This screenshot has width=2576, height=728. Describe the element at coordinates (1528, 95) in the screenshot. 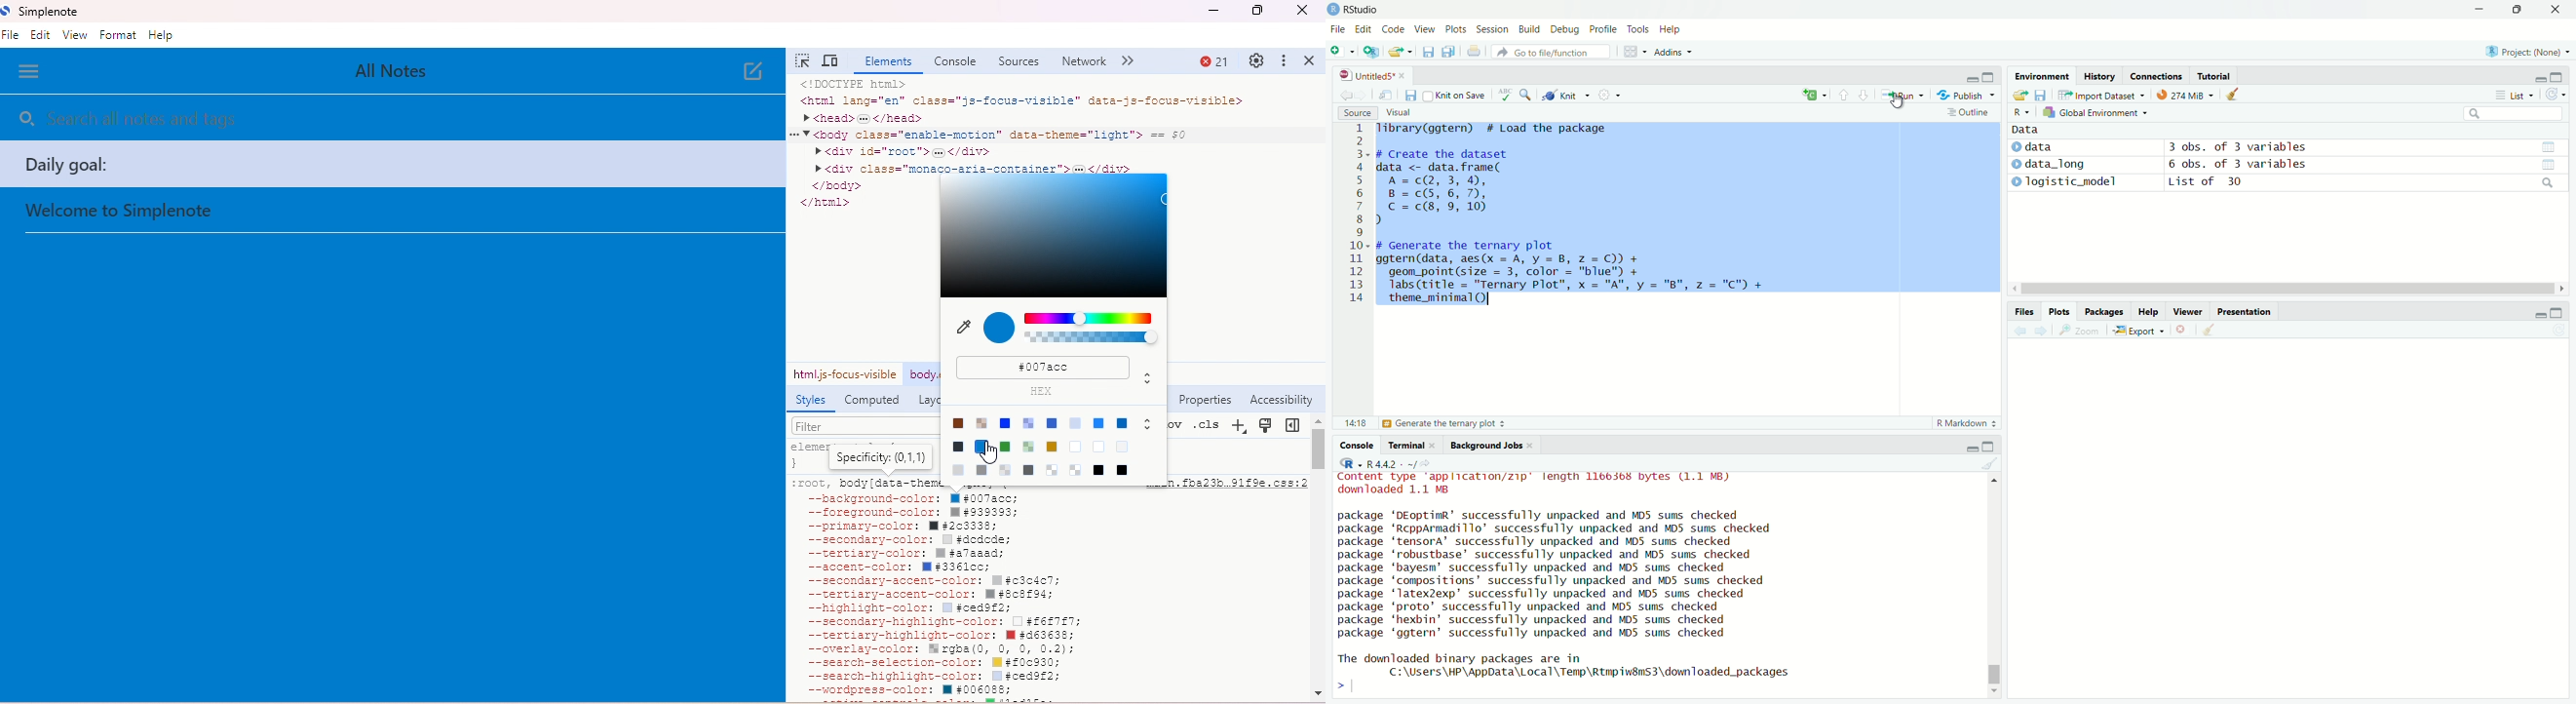

I see `search` at that location.